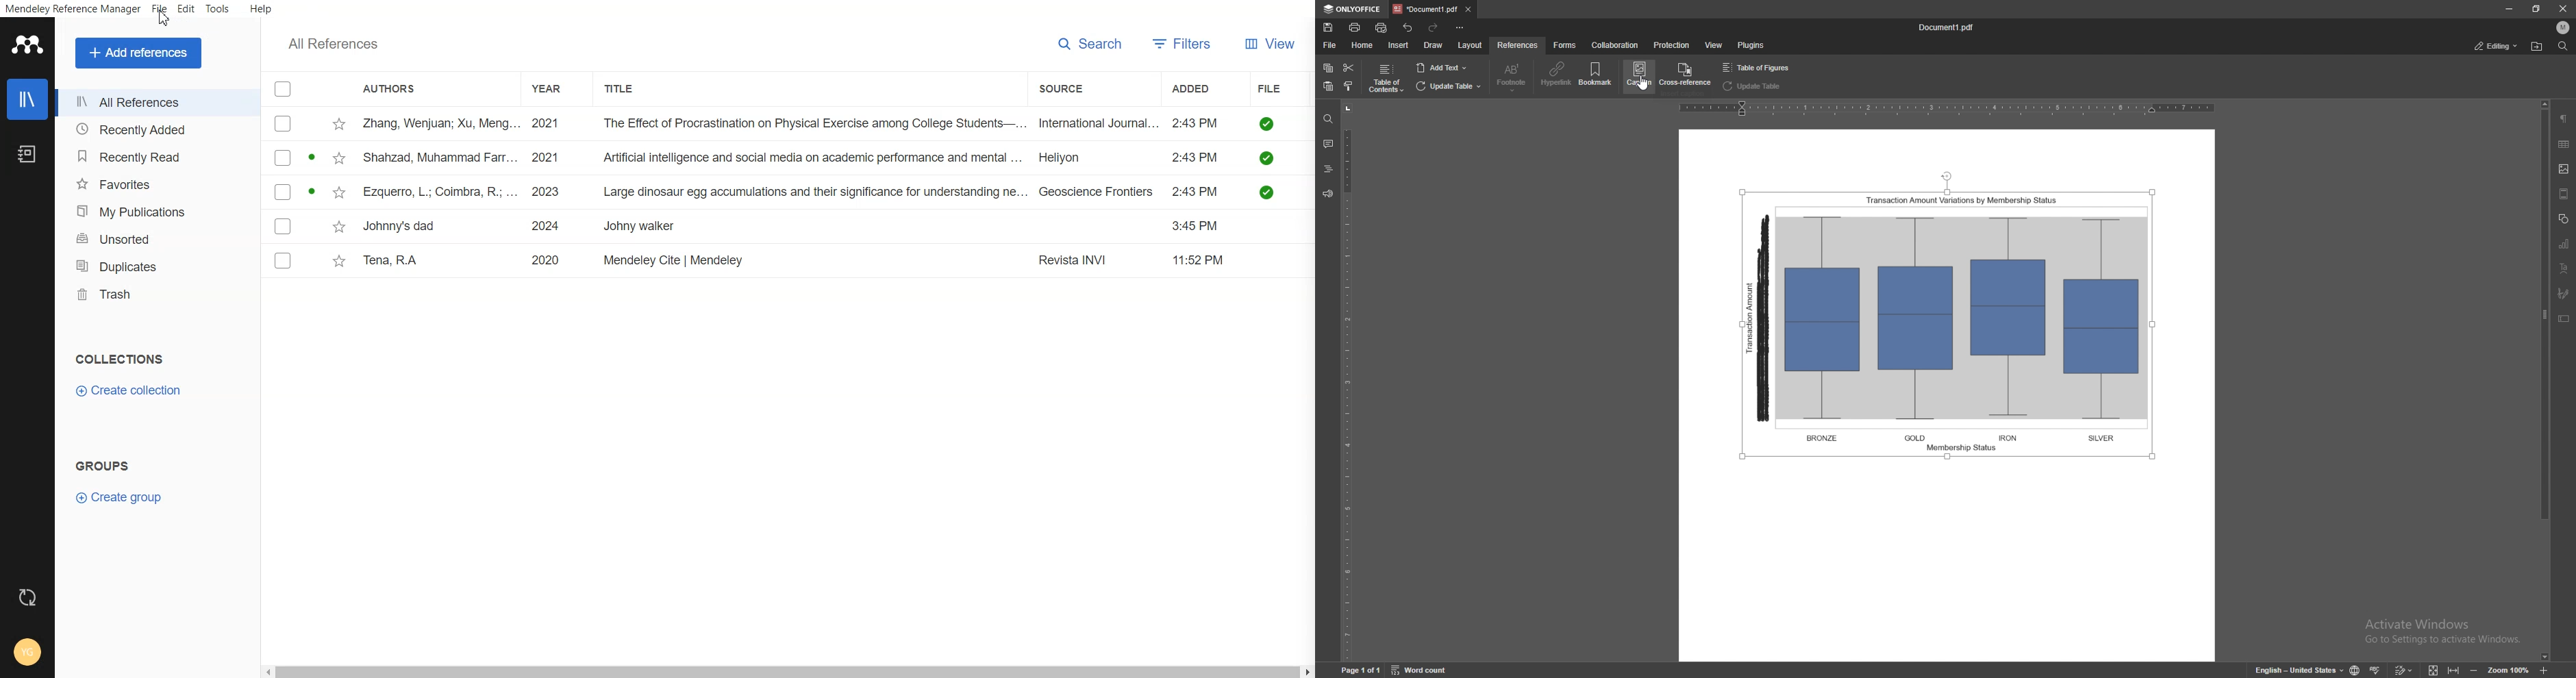 The image size is (2576, 700). Describe the element at coordinates (1434, 45) in the screenshot. I see `draw` at that location.